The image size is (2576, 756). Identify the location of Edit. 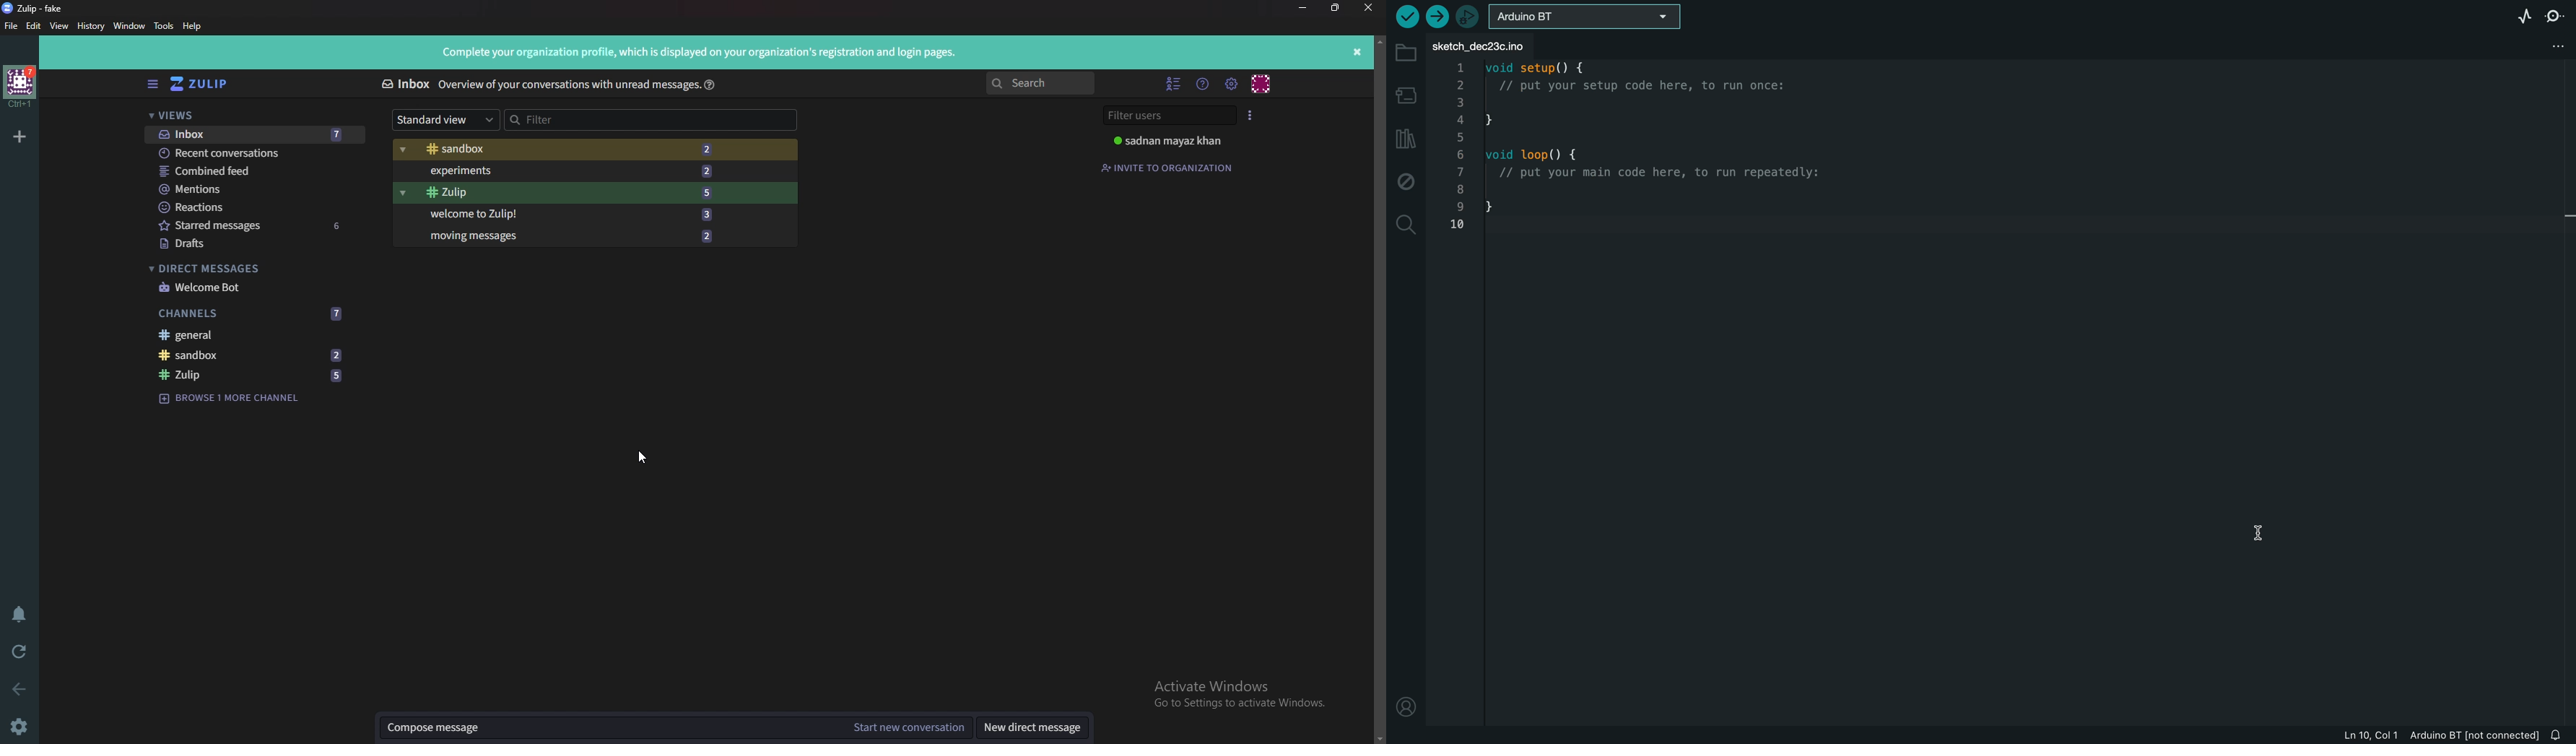
(33, 26).